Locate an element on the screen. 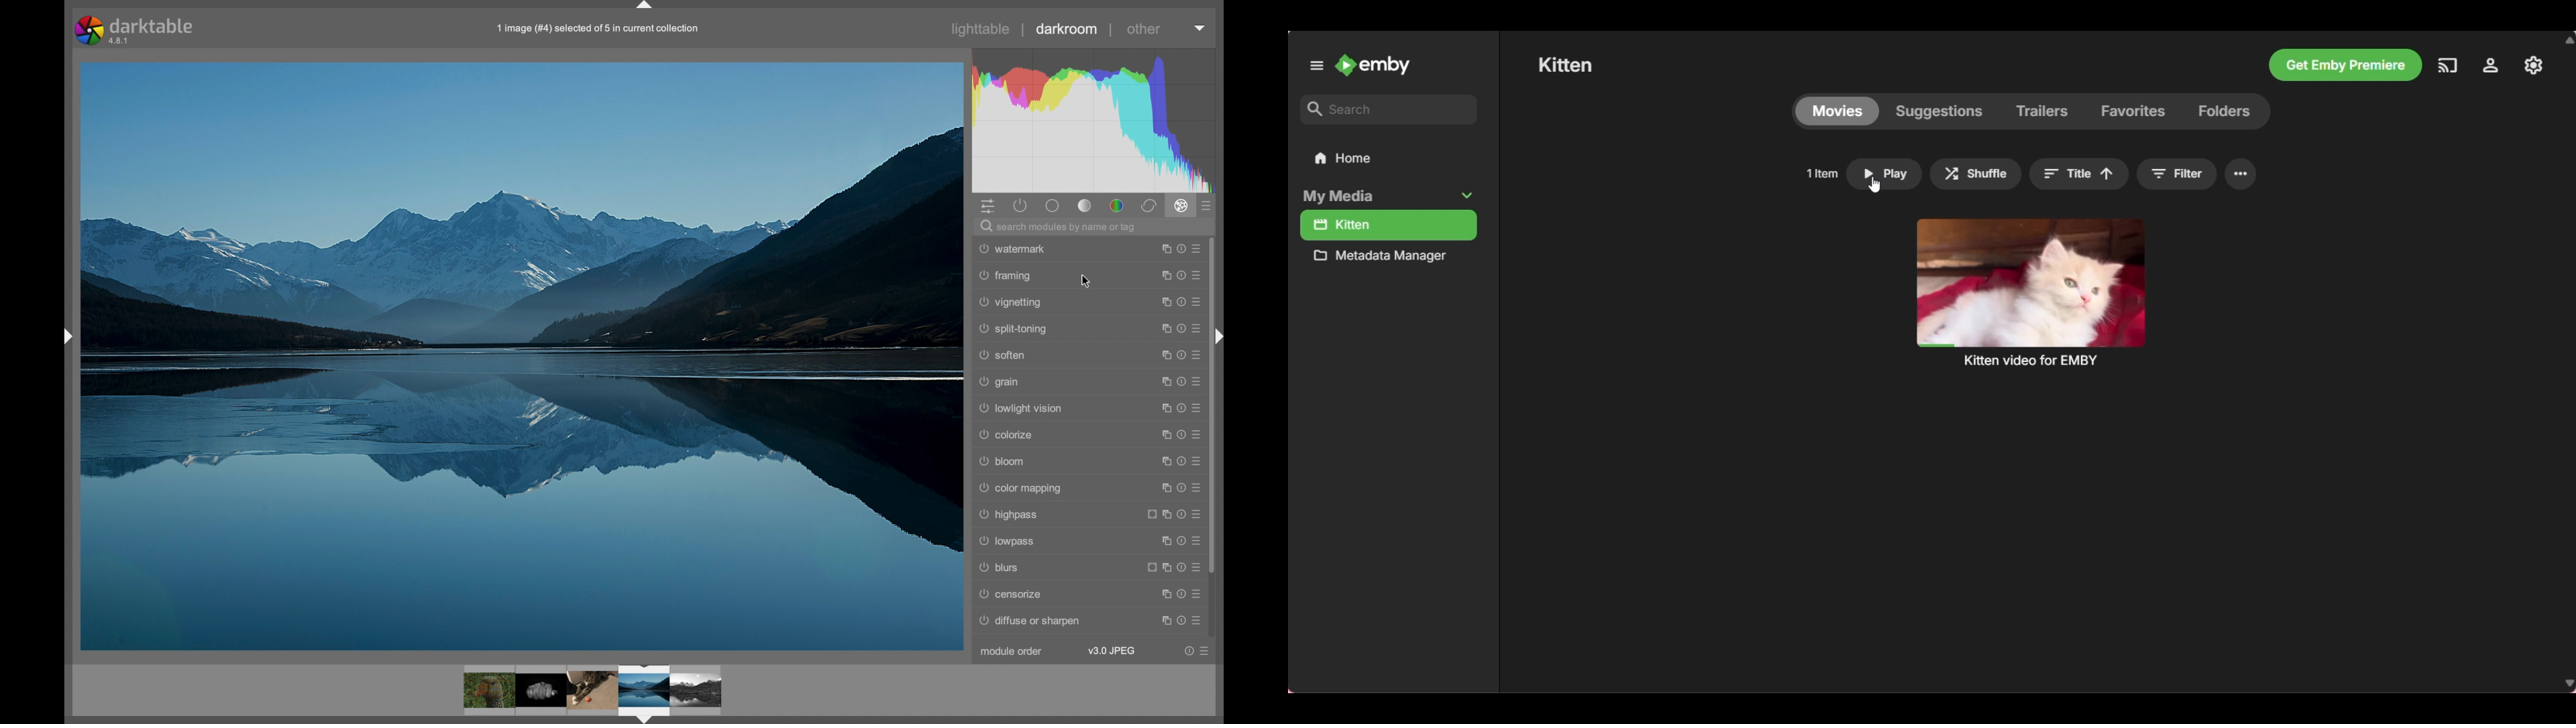 The width and height of the screenshot is (2576, 728). Scrollbar is located at coordinates (1218, 496).